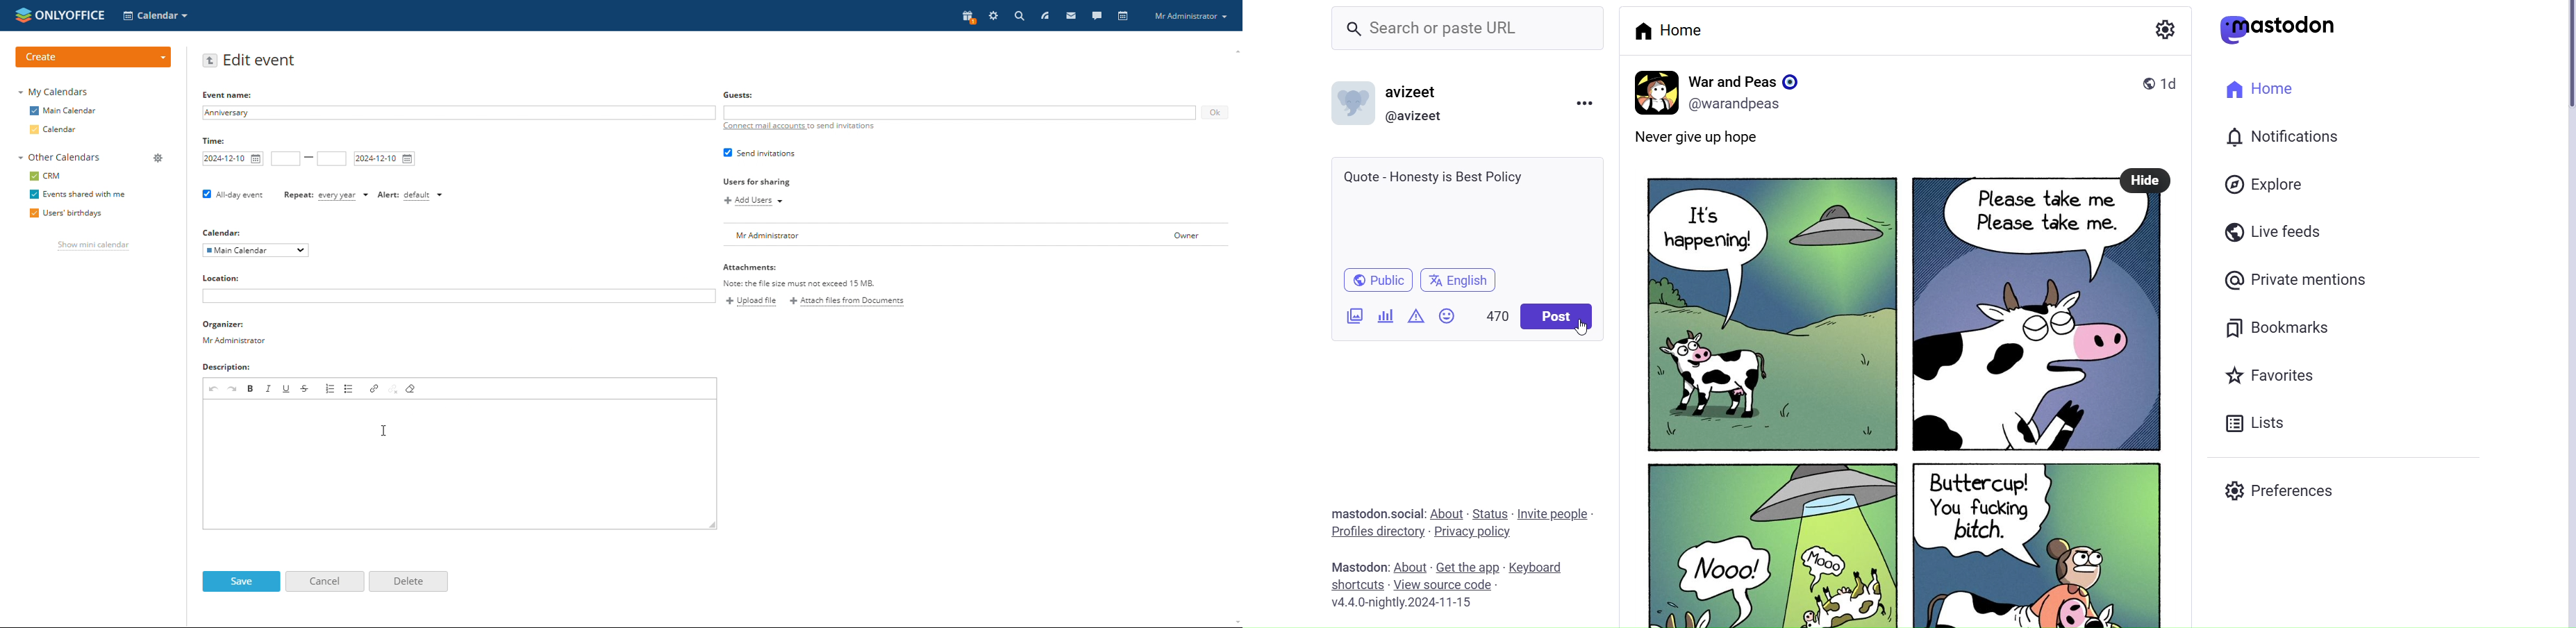  What do you see at coordinates (262, 61) in the screenshot?
I see `edit event` at bounding box center [262, 61].